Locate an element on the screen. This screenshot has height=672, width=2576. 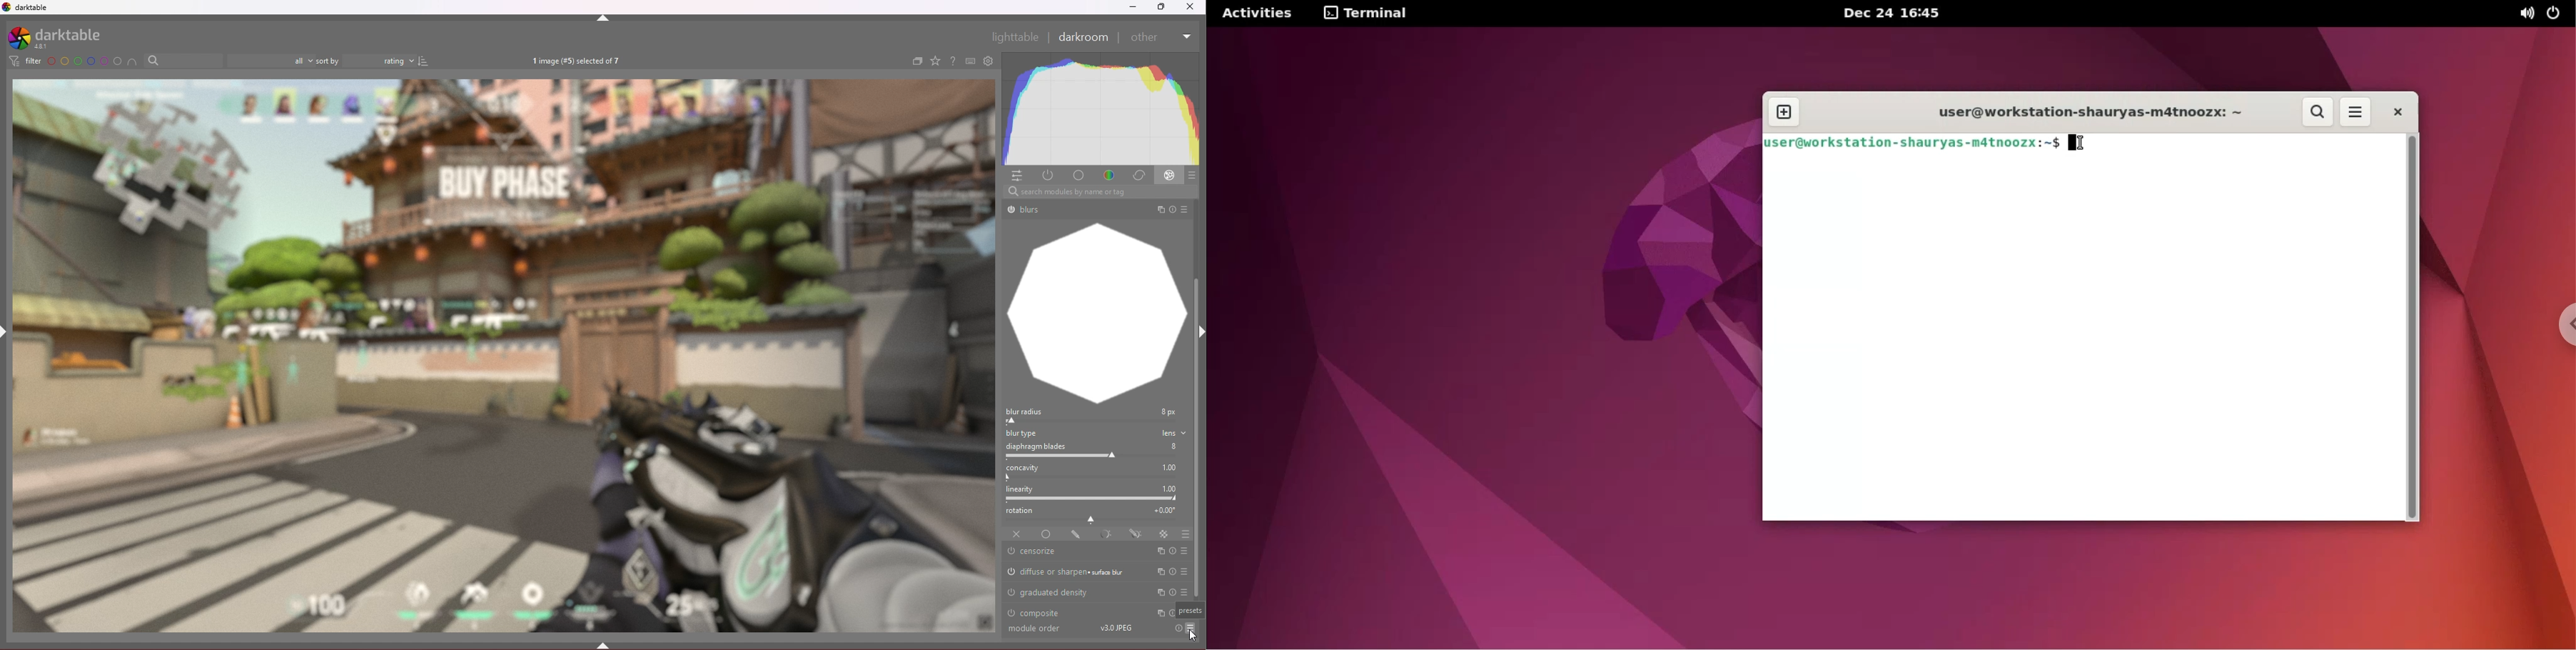
blur radius is located at coordinates (1095, 416).